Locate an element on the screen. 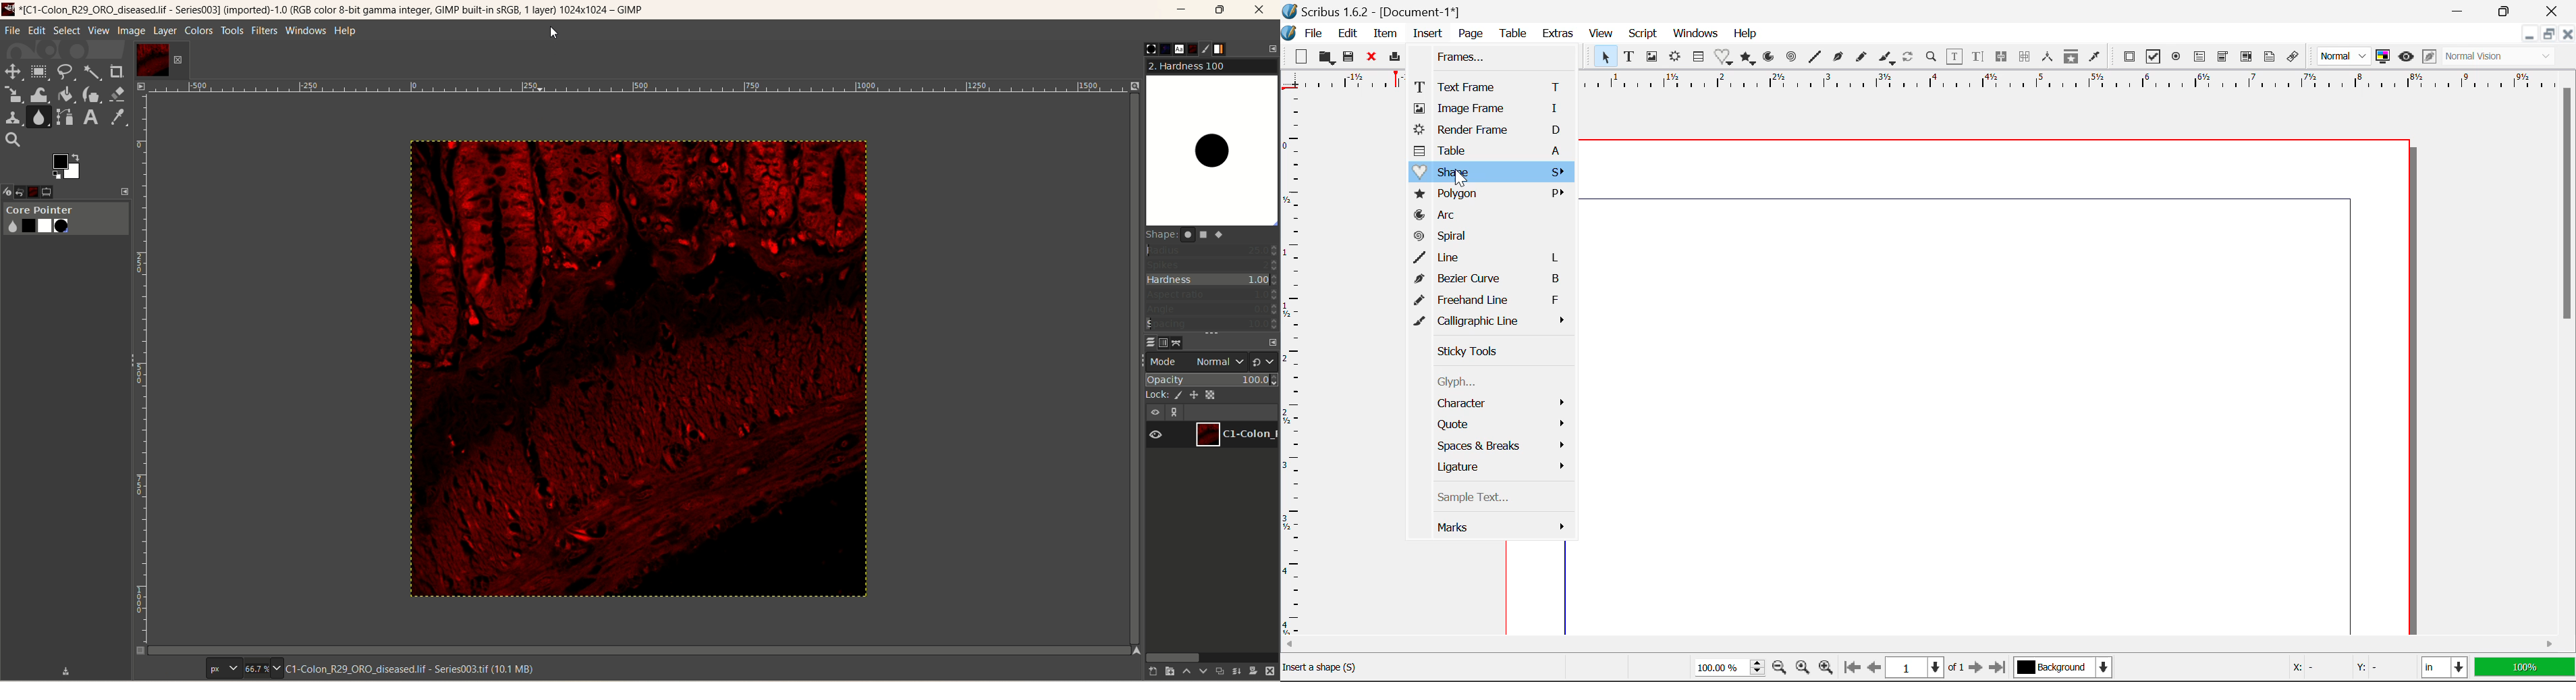  View is located at coordinates (1601, 35).